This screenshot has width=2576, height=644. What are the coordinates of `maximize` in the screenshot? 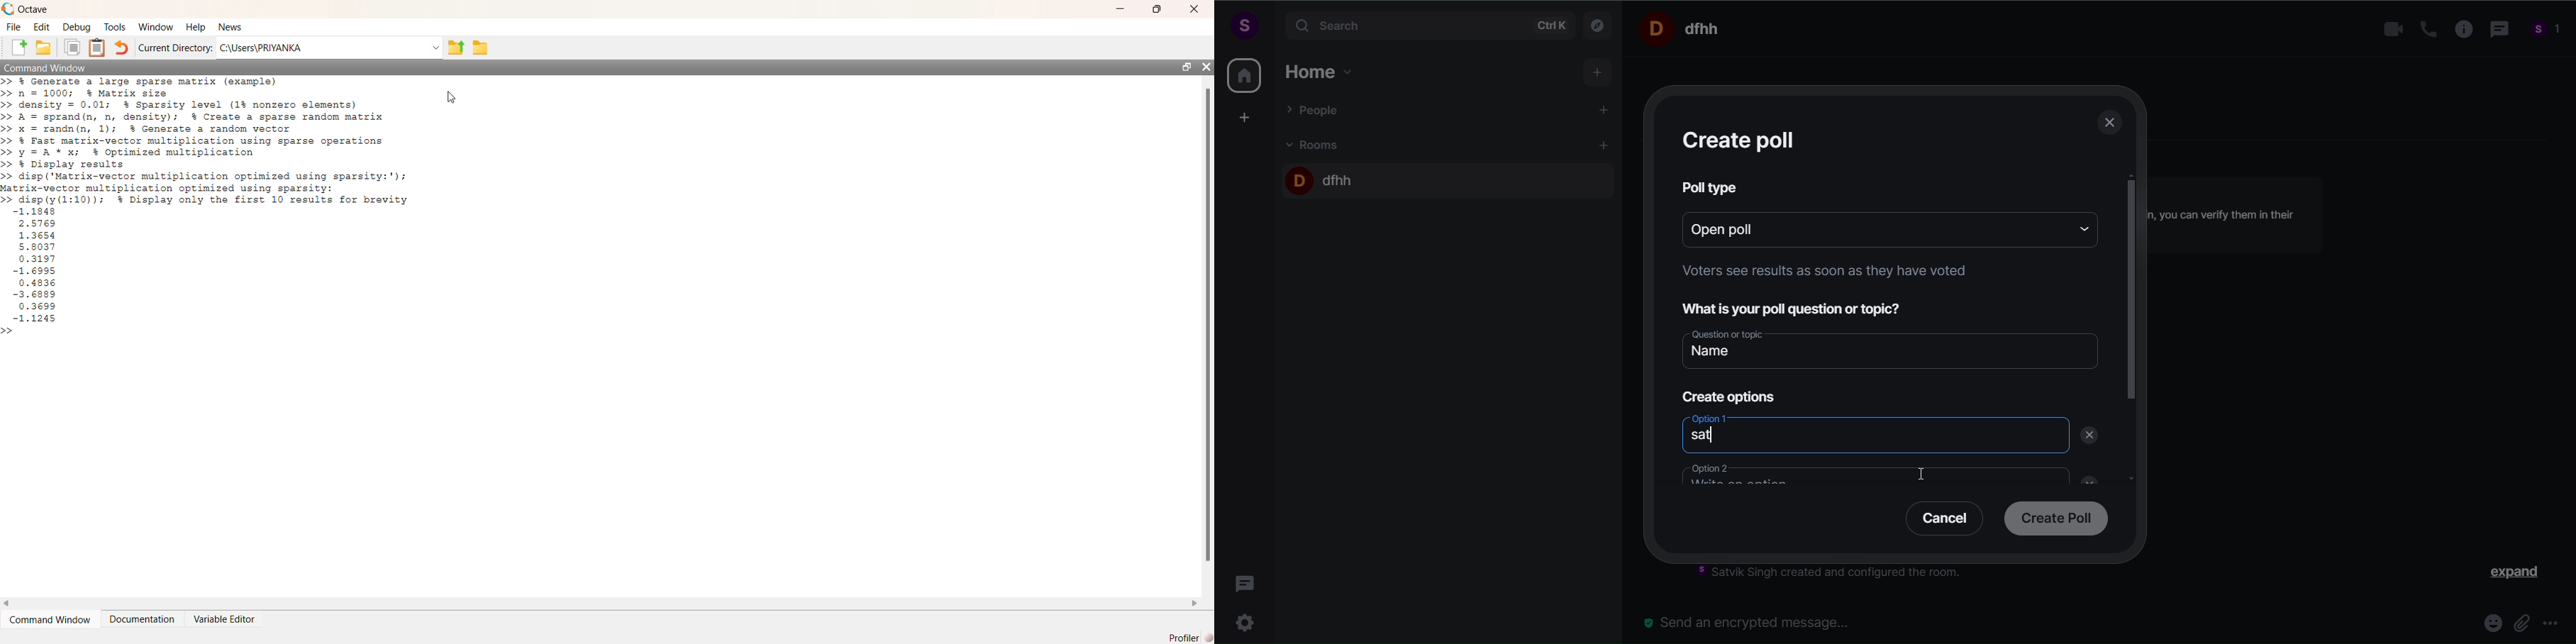 It's located at (1183, 66).